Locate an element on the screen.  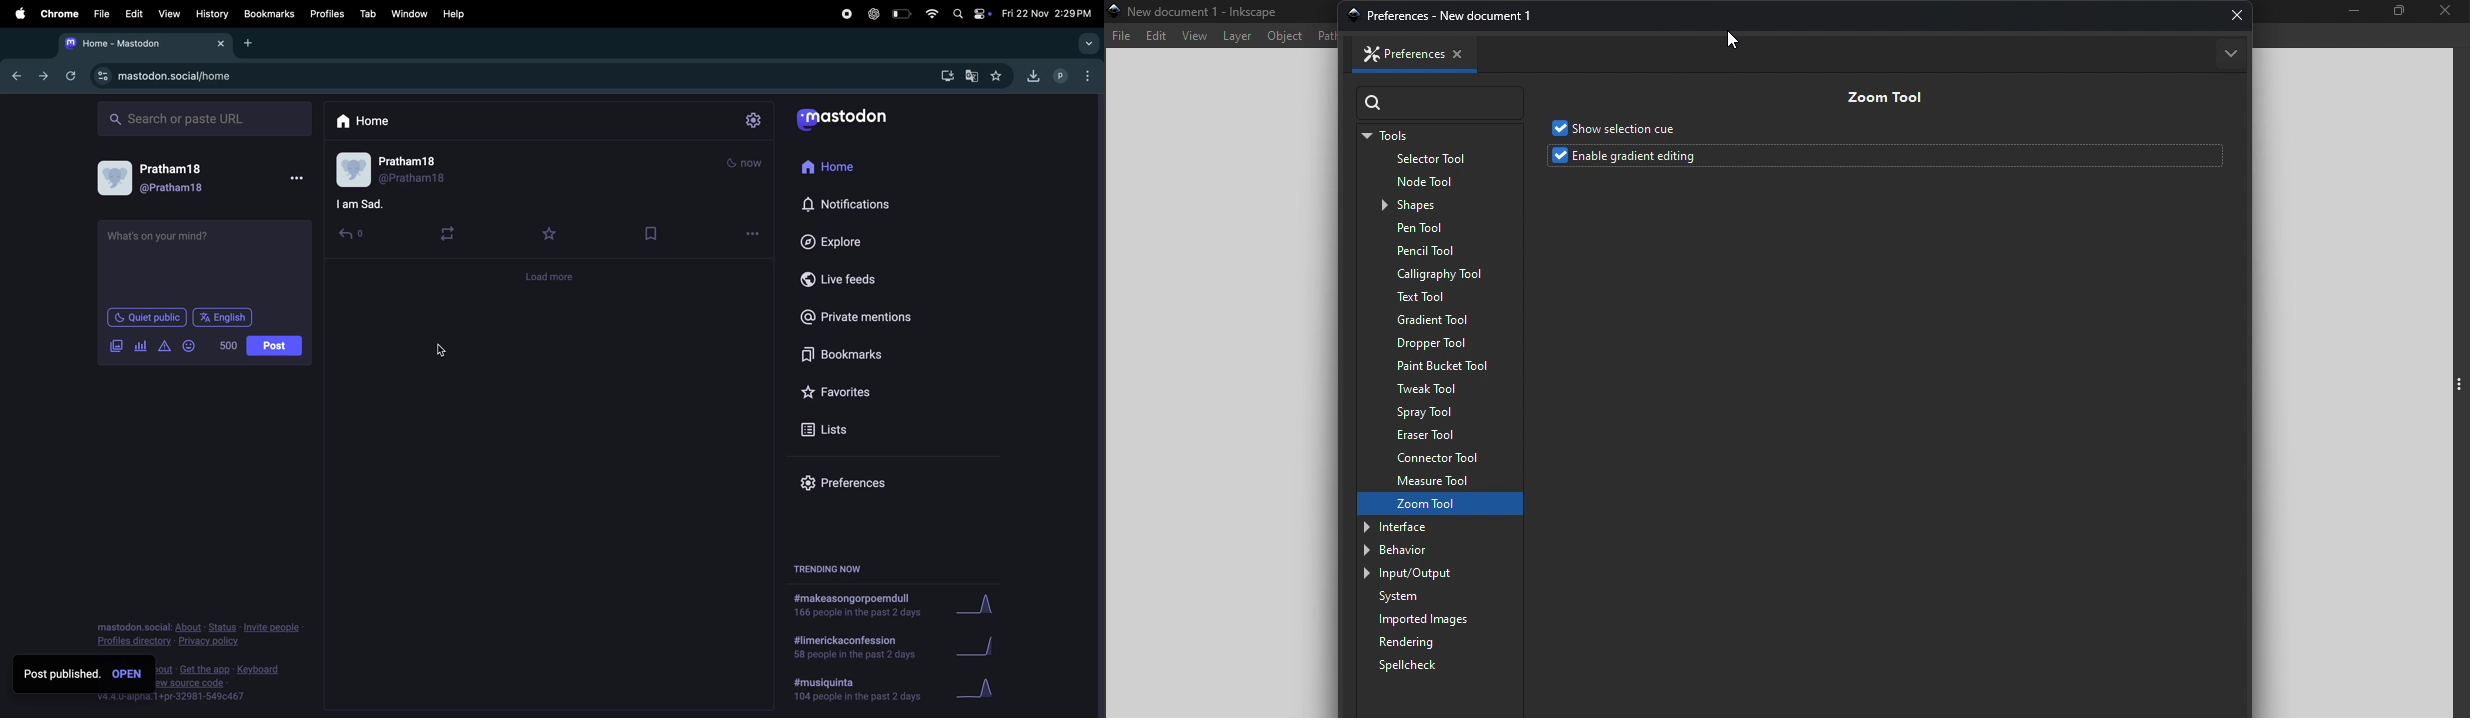
options is located at coordinates (1086, 77).